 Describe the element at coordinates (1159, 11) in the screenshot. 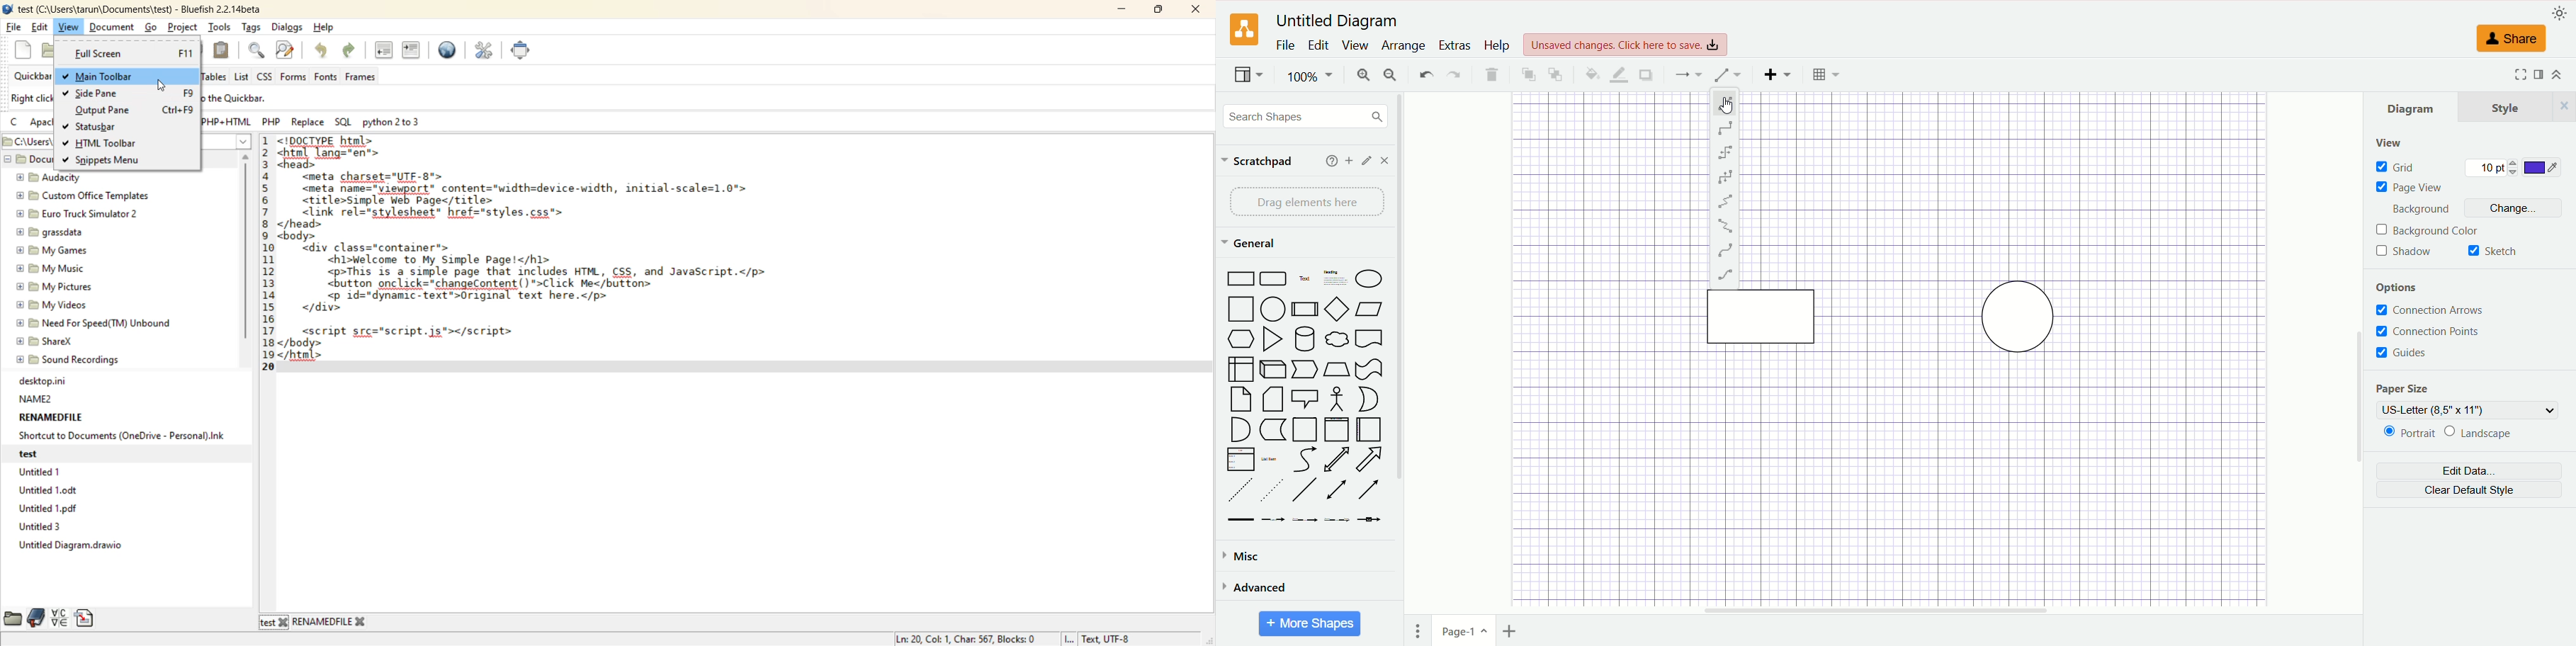

I see `maximize` at that location.